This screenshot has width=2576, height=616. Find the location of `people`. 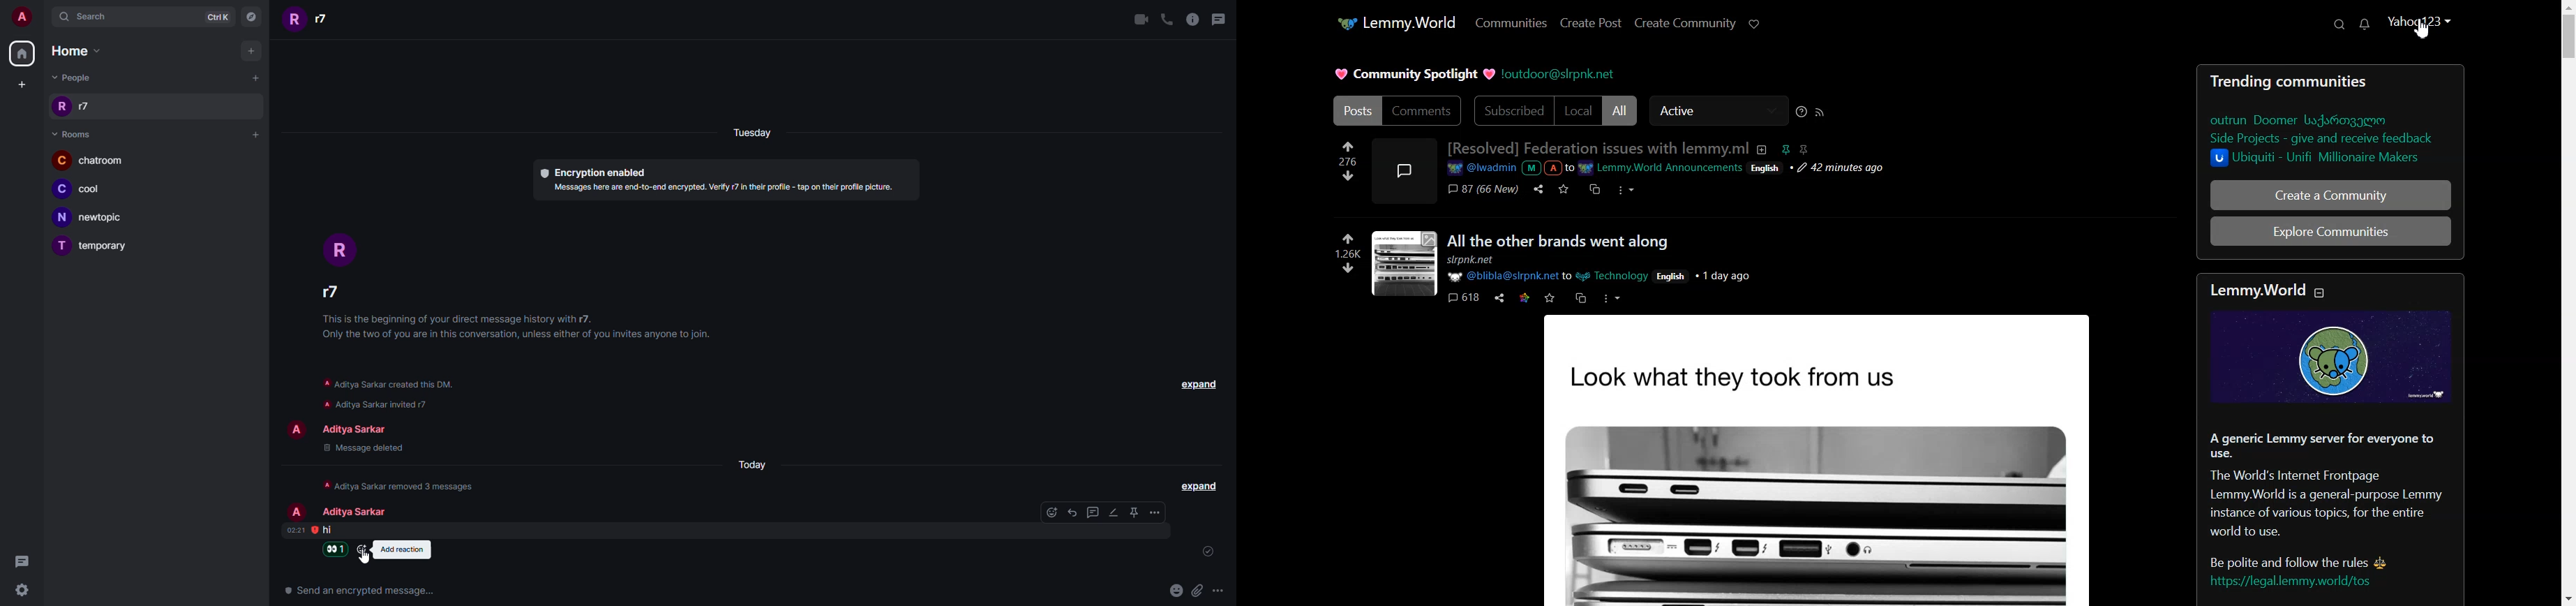

people is located at coordinates (362, 427).